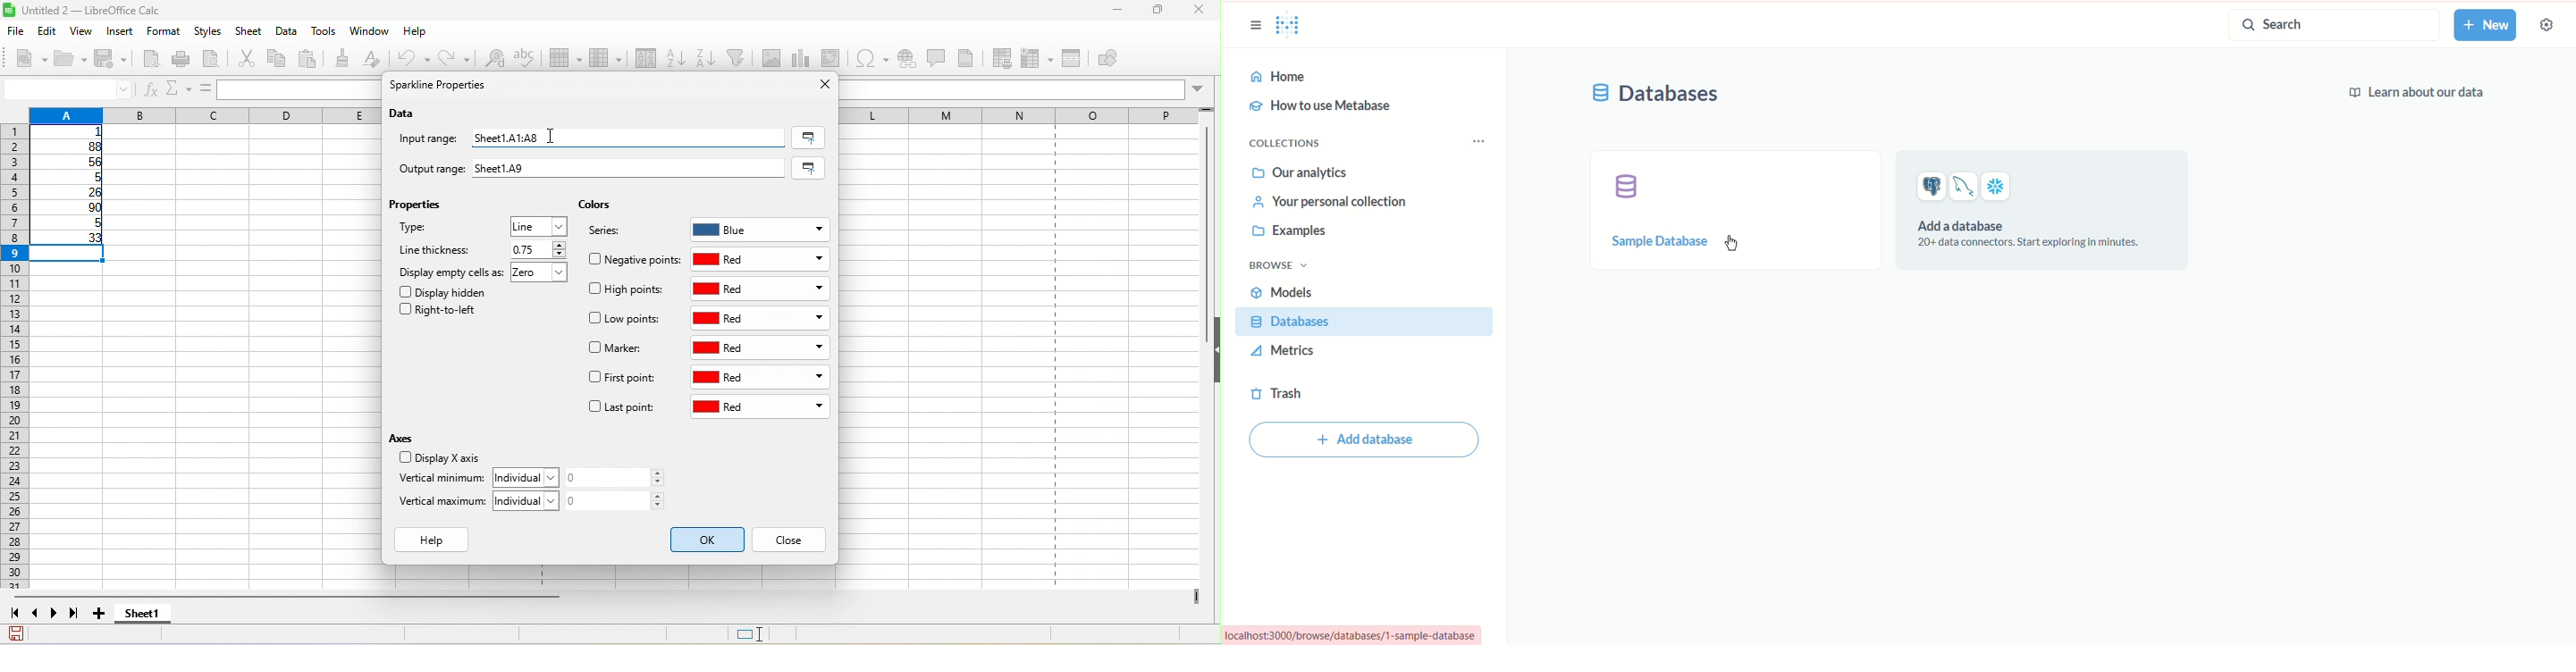 This screenshot has height=672, width=2576. What do you see at coordinates (761, 289) in the screenshot?
I see `red` at bounding box center [761, 289].